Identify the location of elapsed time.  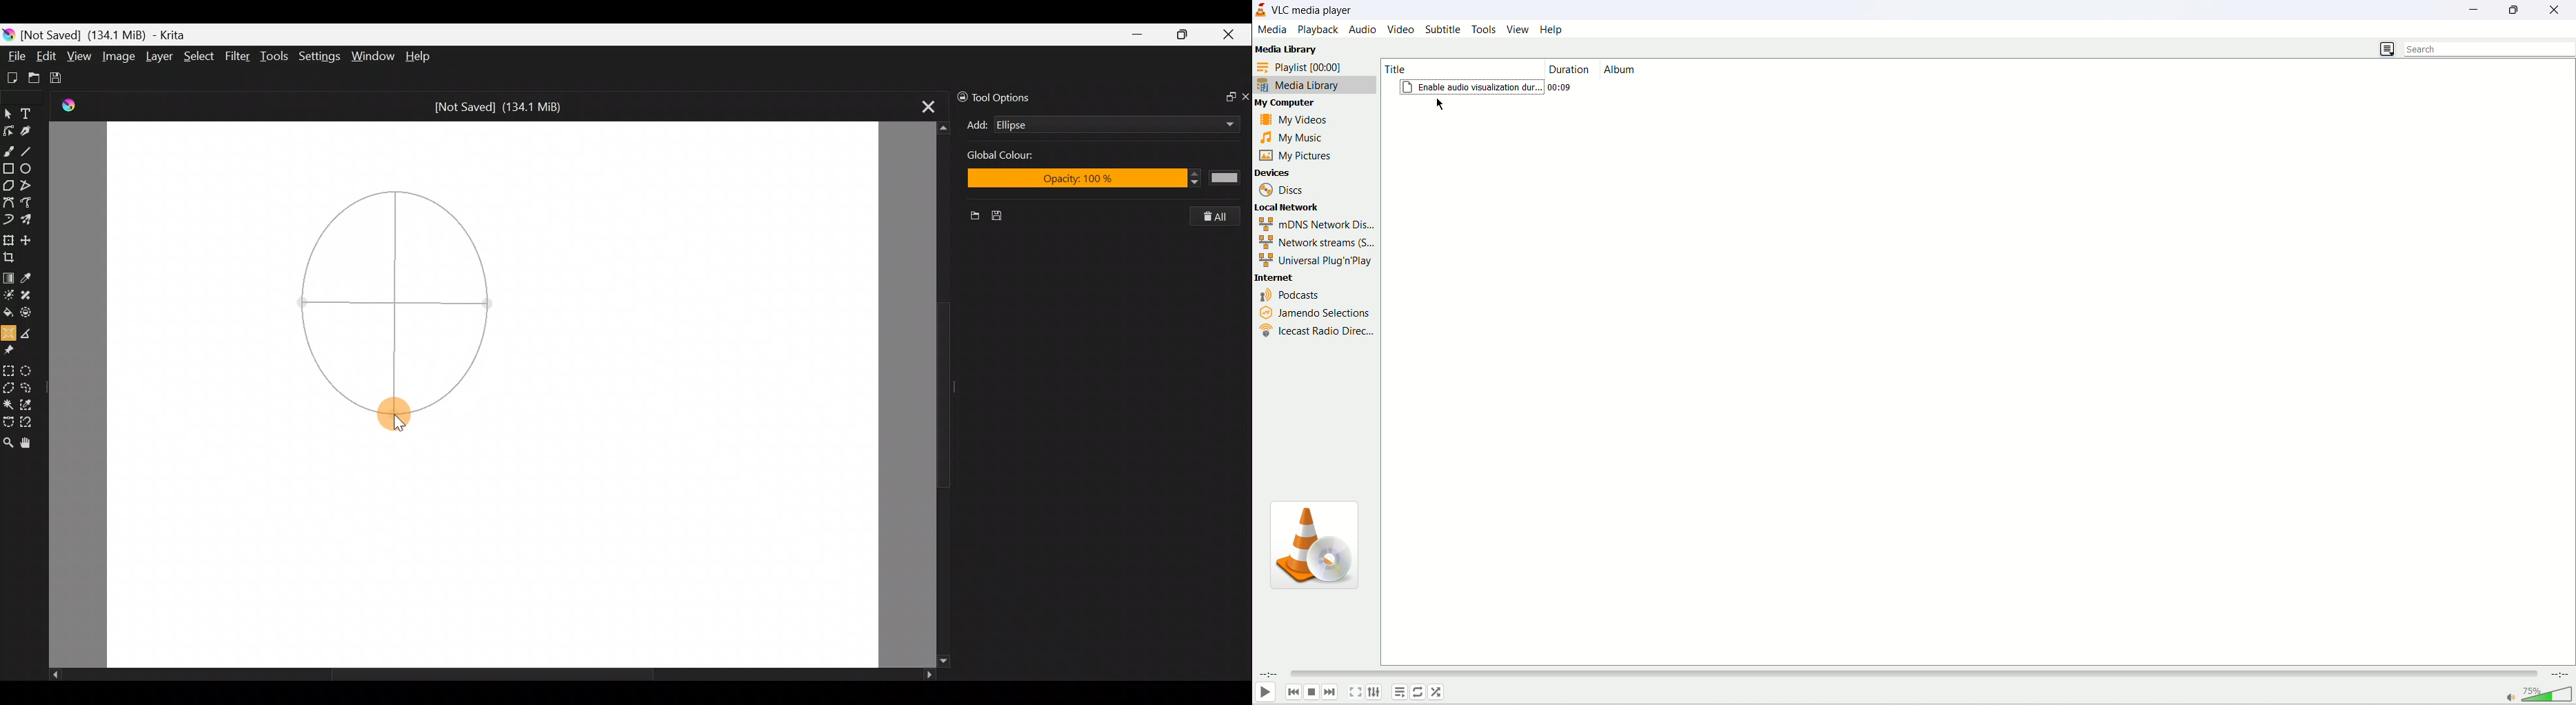
(1269, 673).